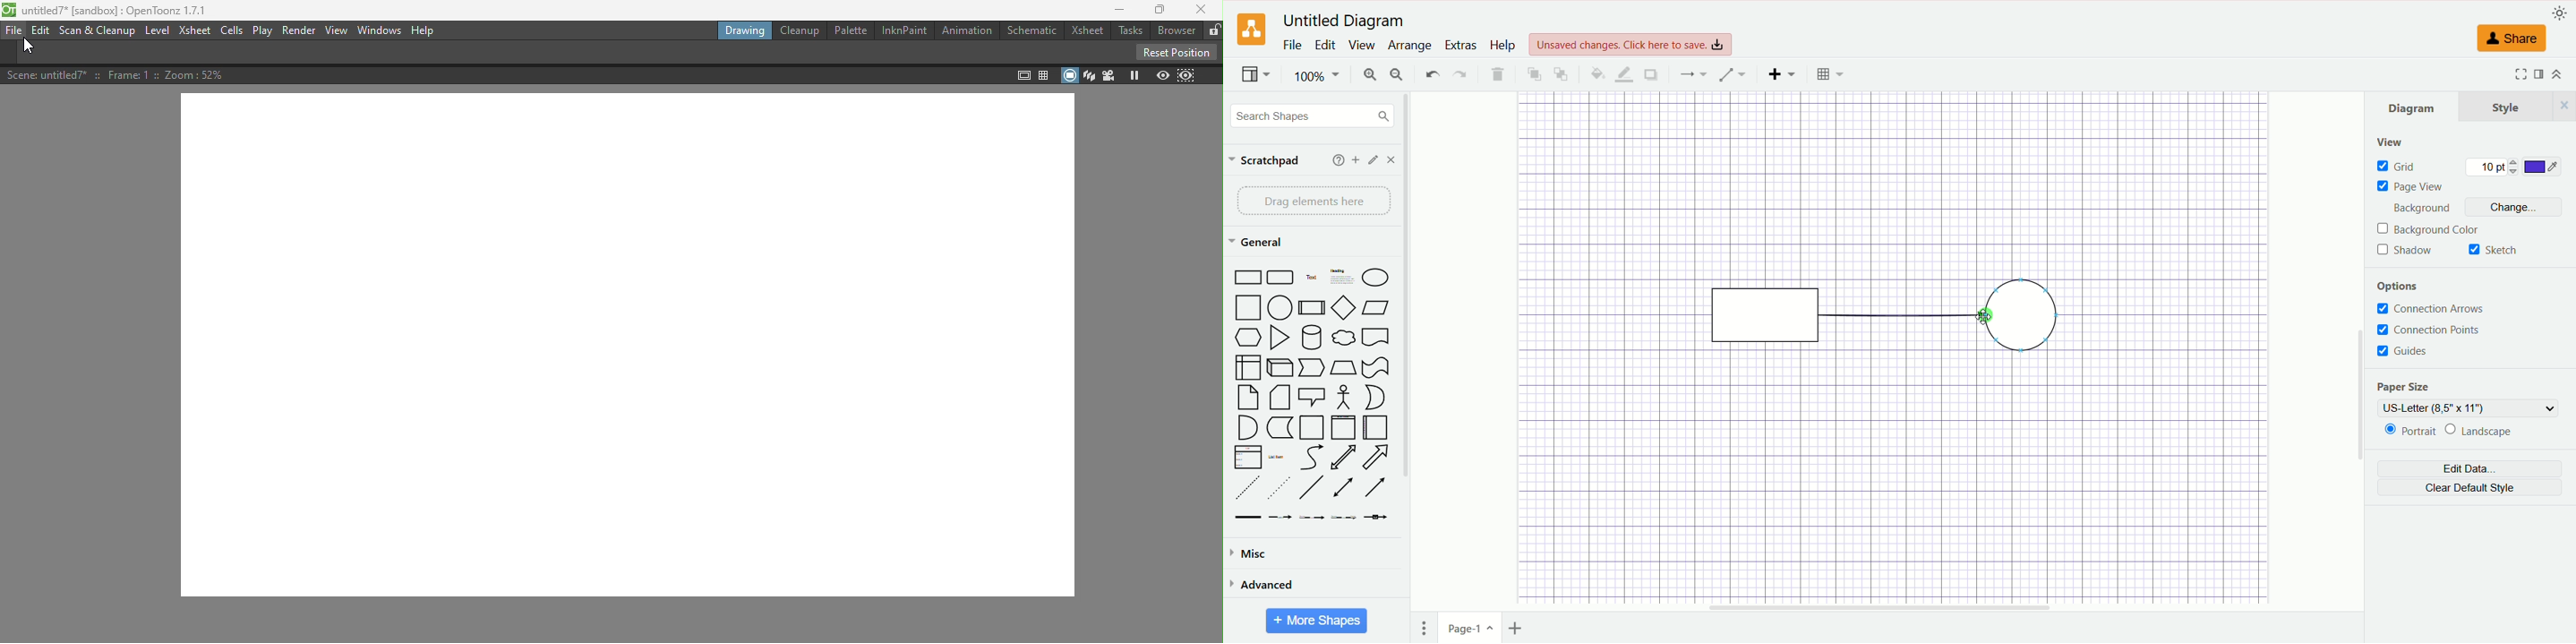  I want to click on Horizontal Page, so click(1376, 429).